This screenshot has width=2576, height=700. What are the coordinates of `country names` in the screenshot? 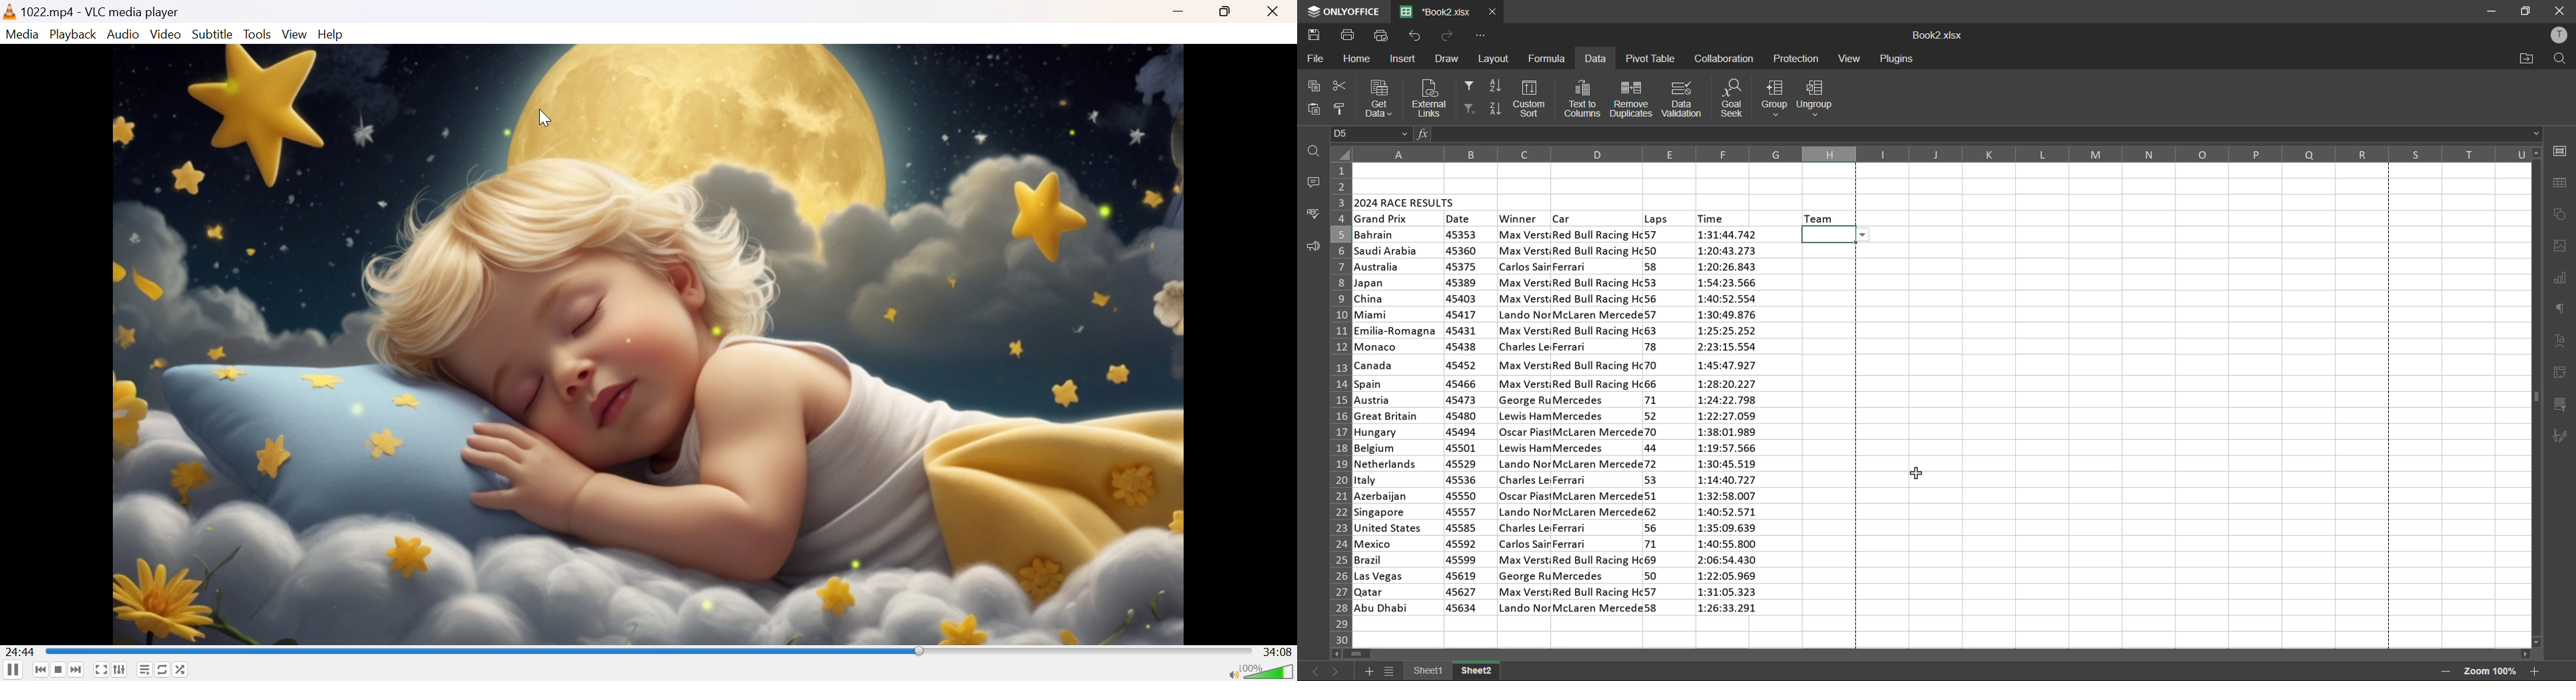 It's located at (1396, 421).